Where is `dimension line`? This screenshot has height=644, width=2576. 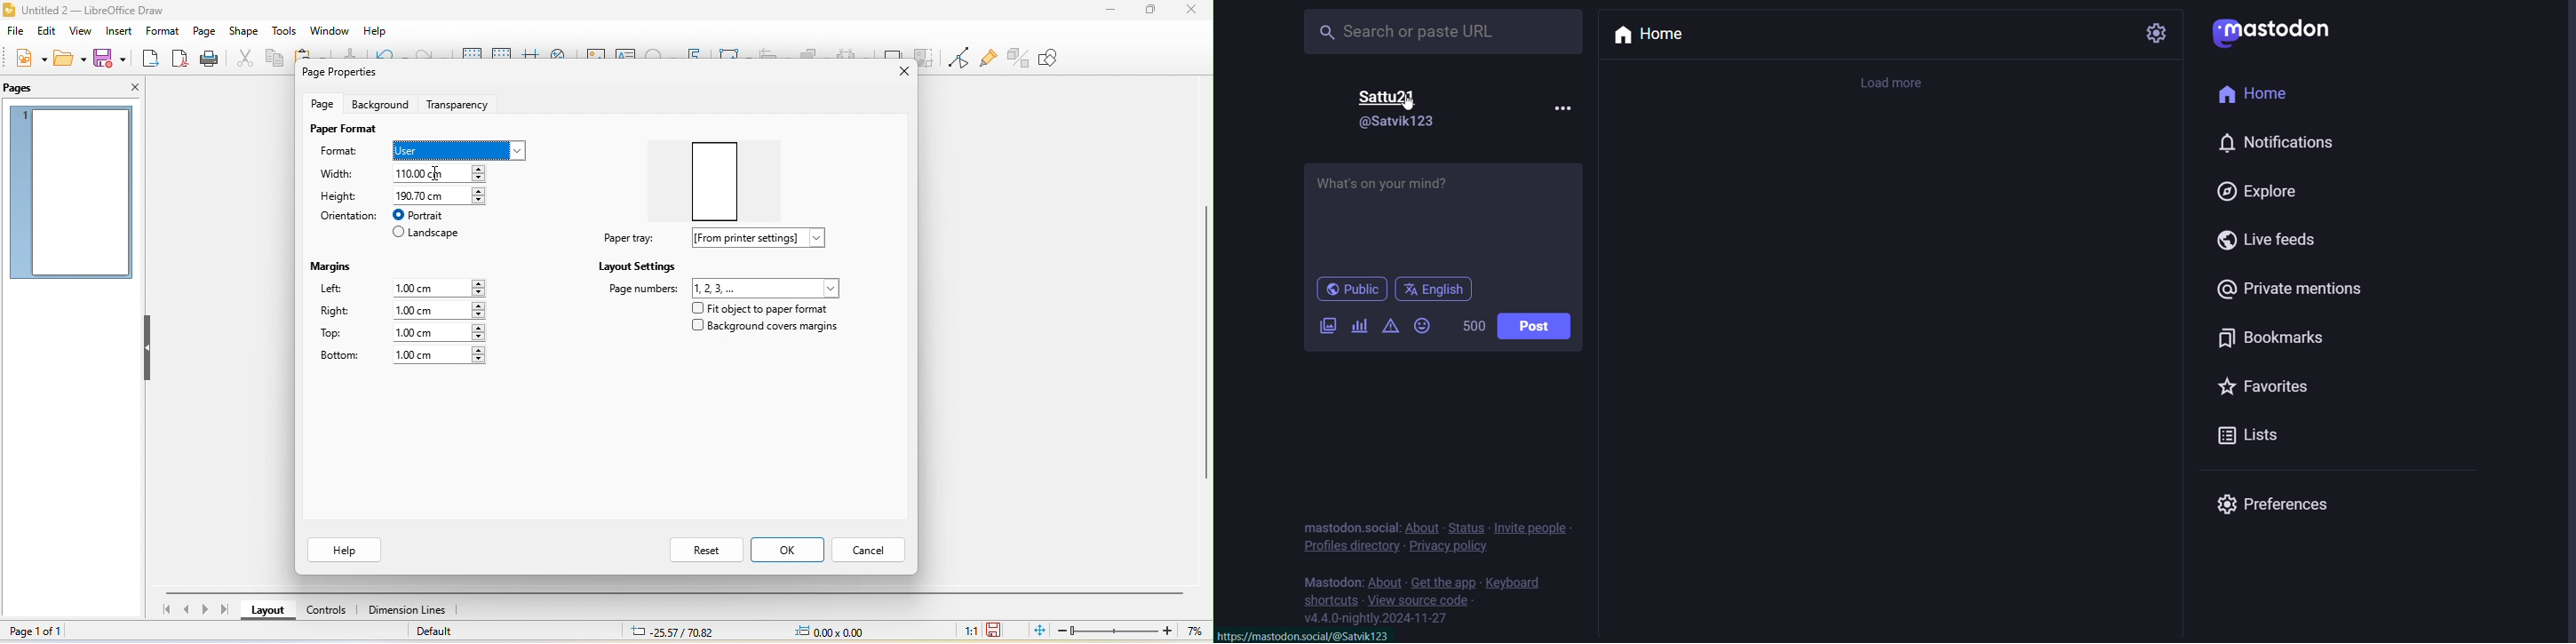 dimension line is located at coordinates (408, 611).